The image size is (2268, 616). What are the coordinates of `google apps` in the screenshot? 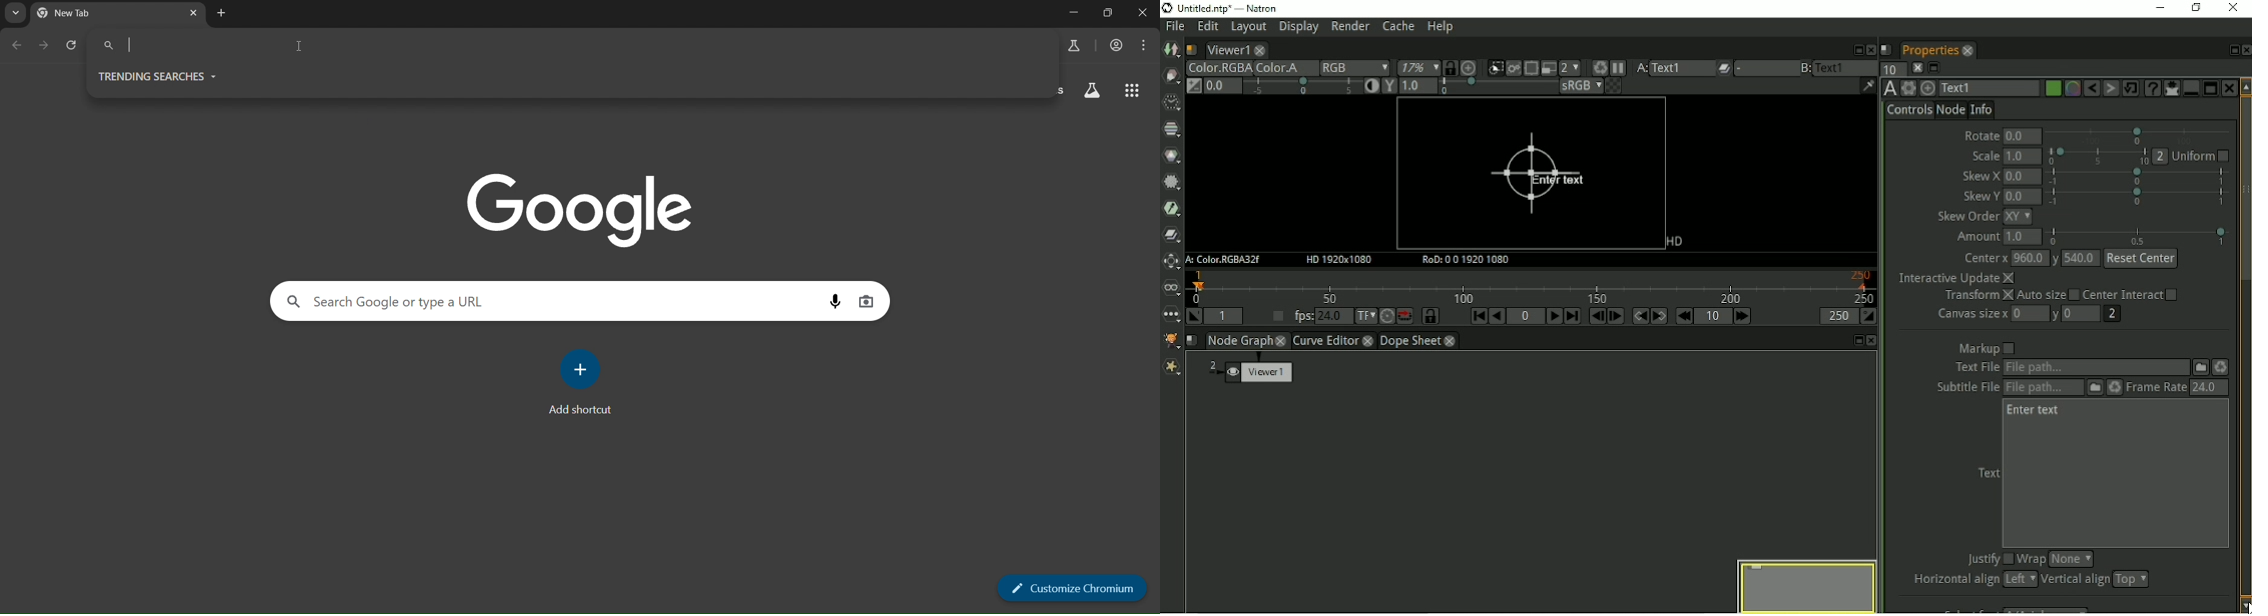 It's located at (1135, 92).